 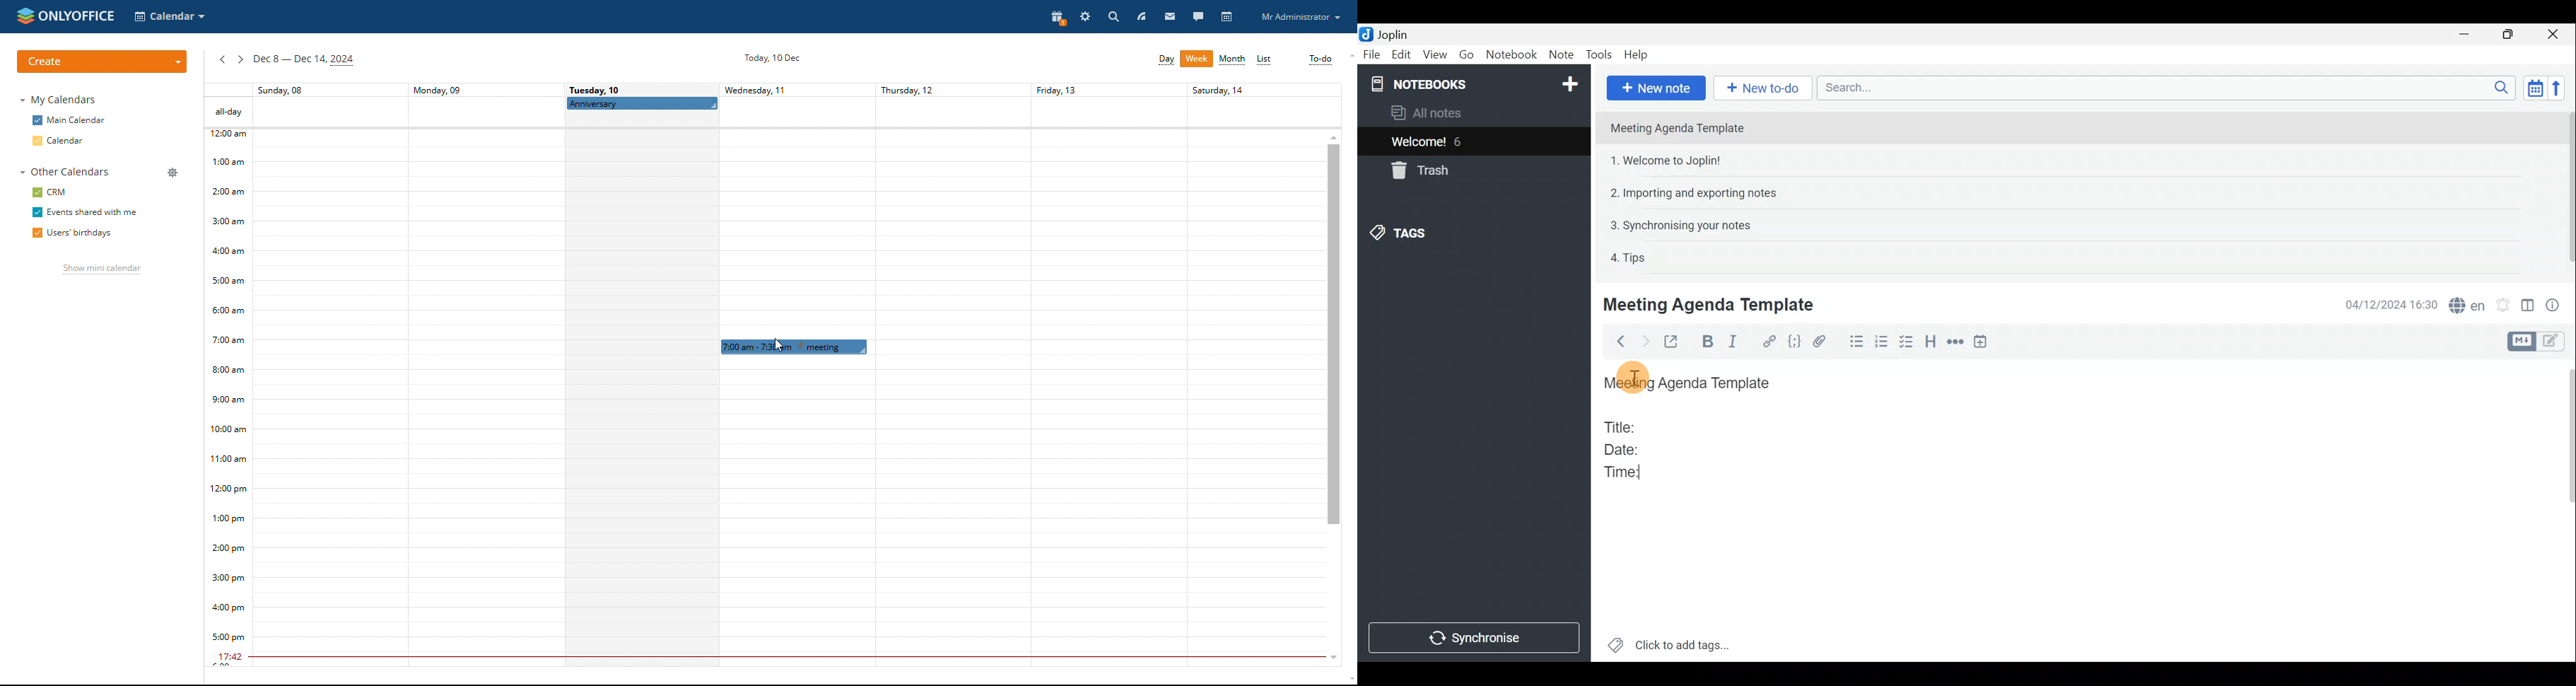 I want to click on search, so click(x=1113, y=16).